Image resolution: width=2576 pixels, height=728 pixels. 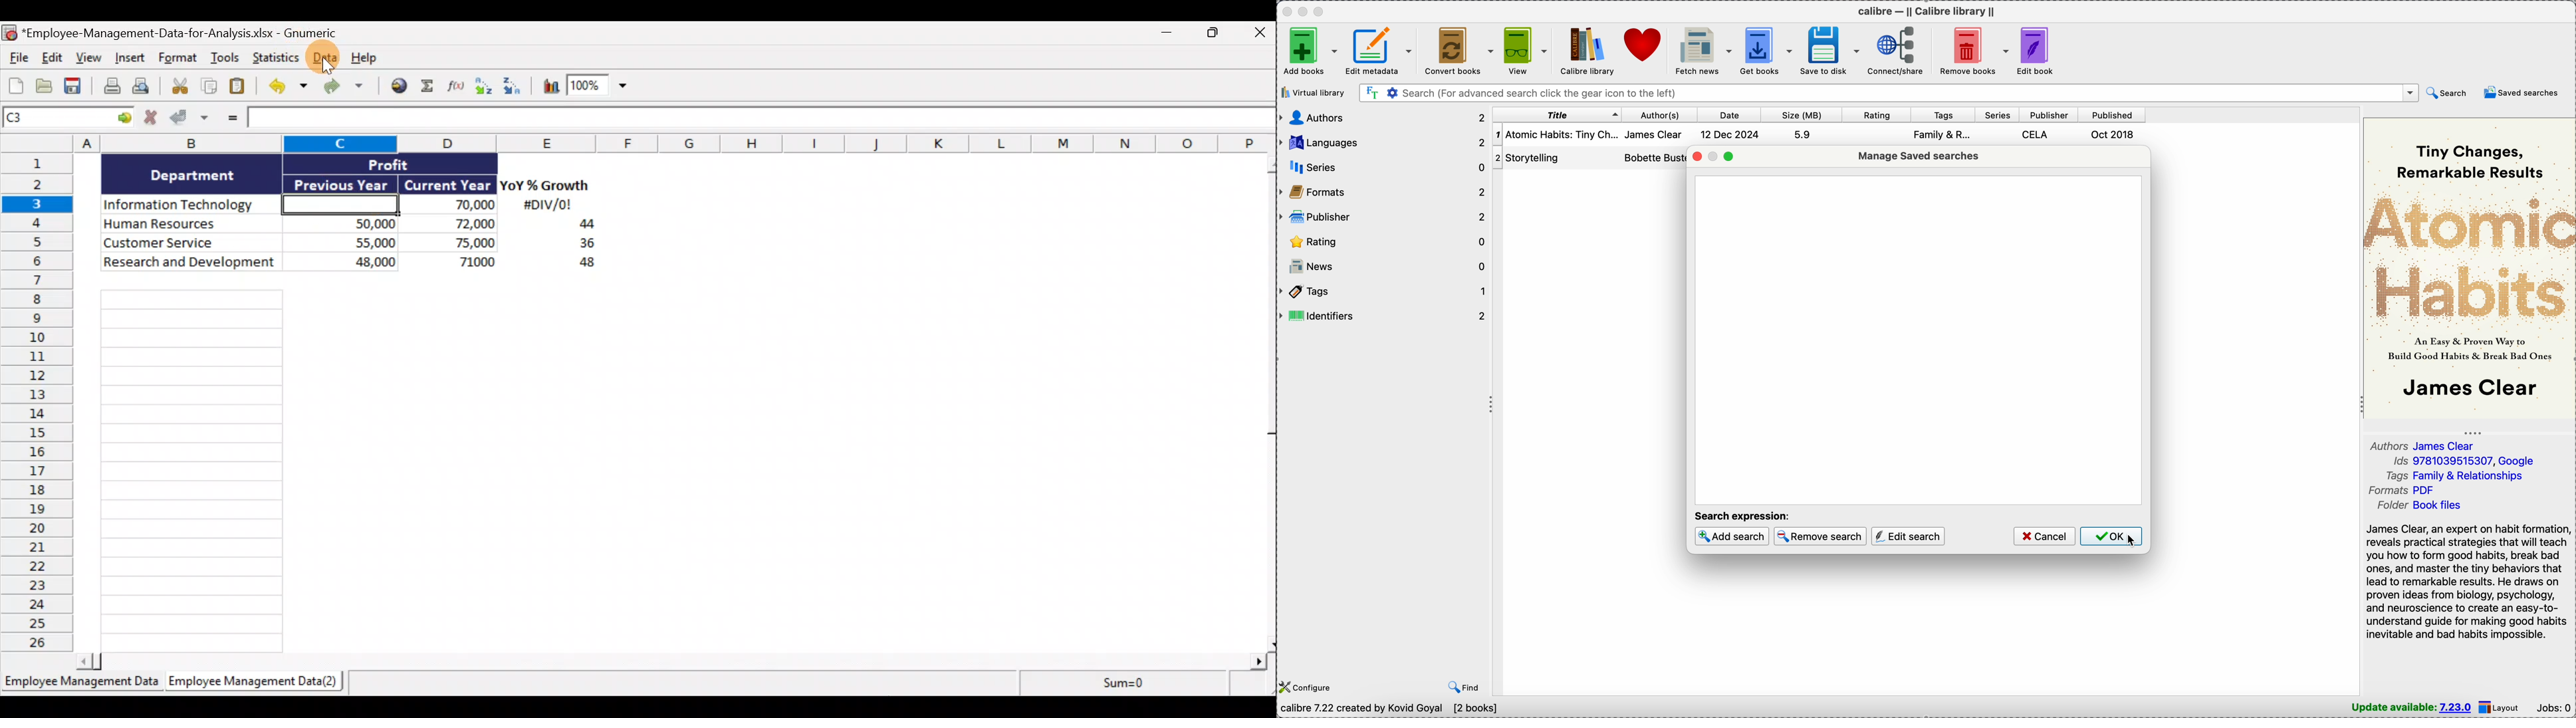 I want to click on 48,000, so click(x=348, y=264).